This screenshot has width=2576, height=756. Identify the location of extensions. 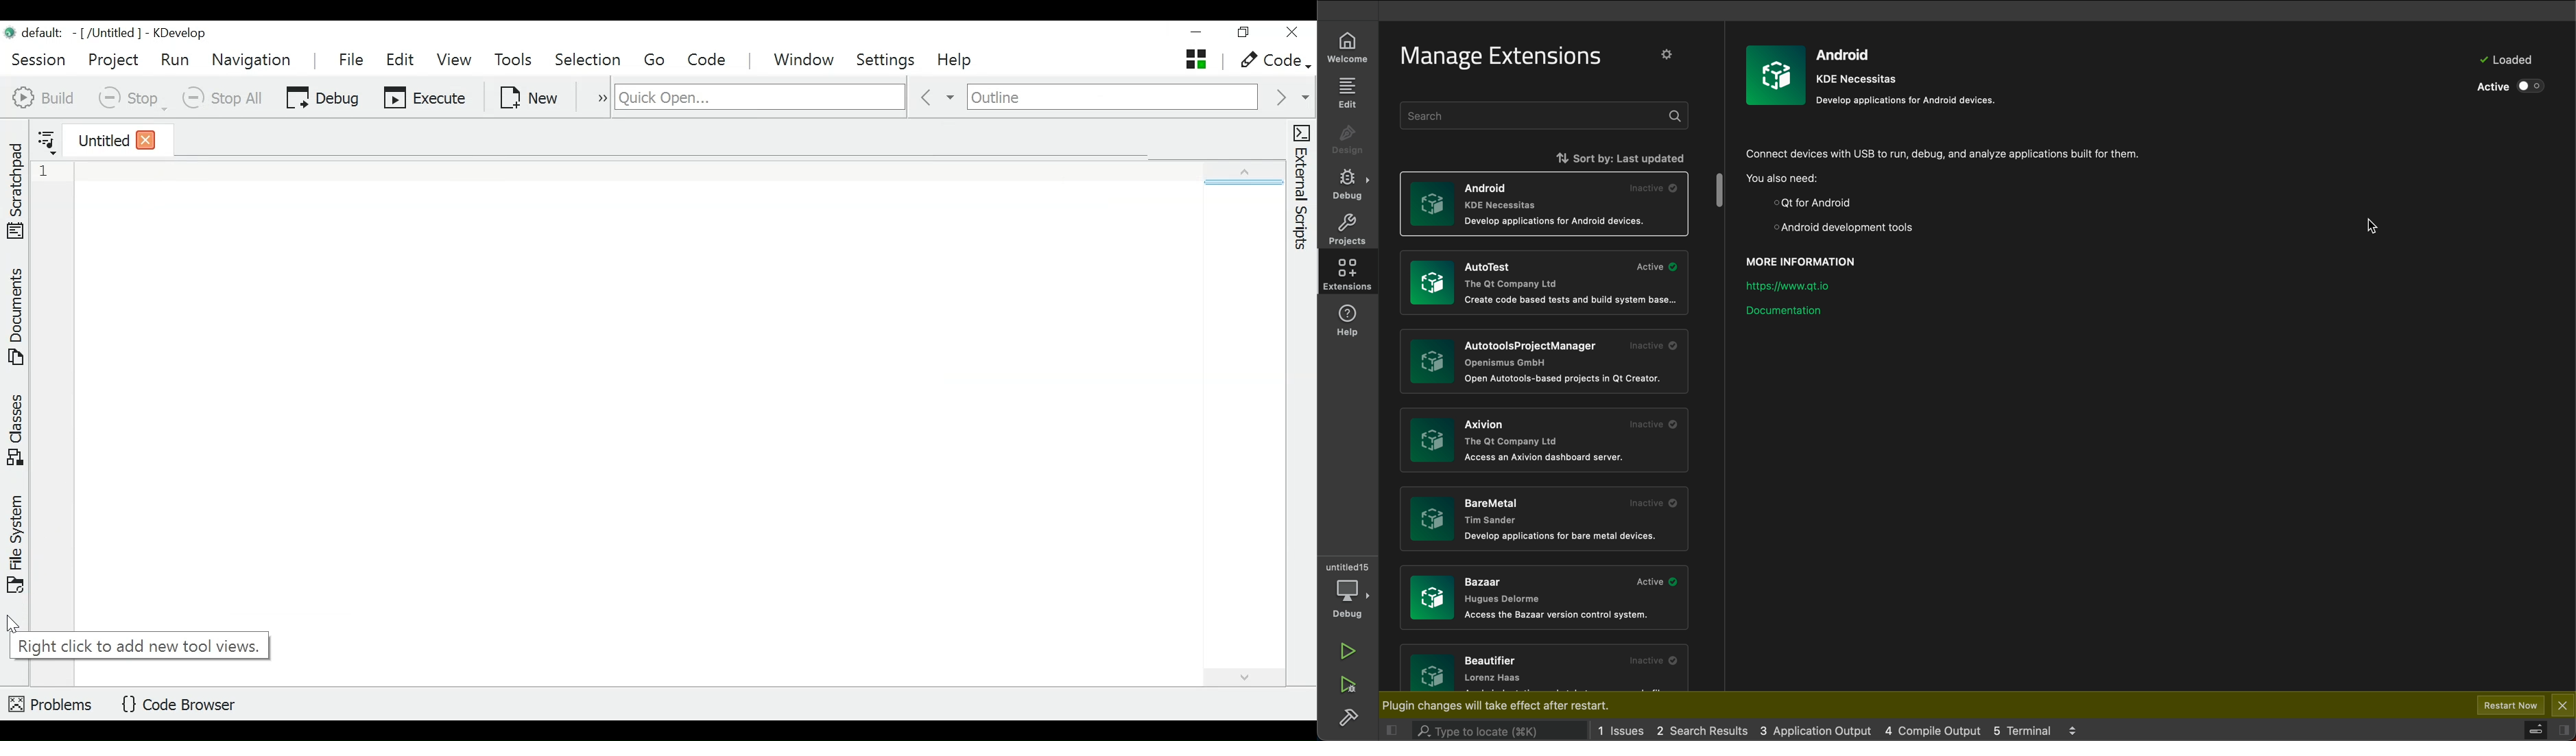
(1348, 274).